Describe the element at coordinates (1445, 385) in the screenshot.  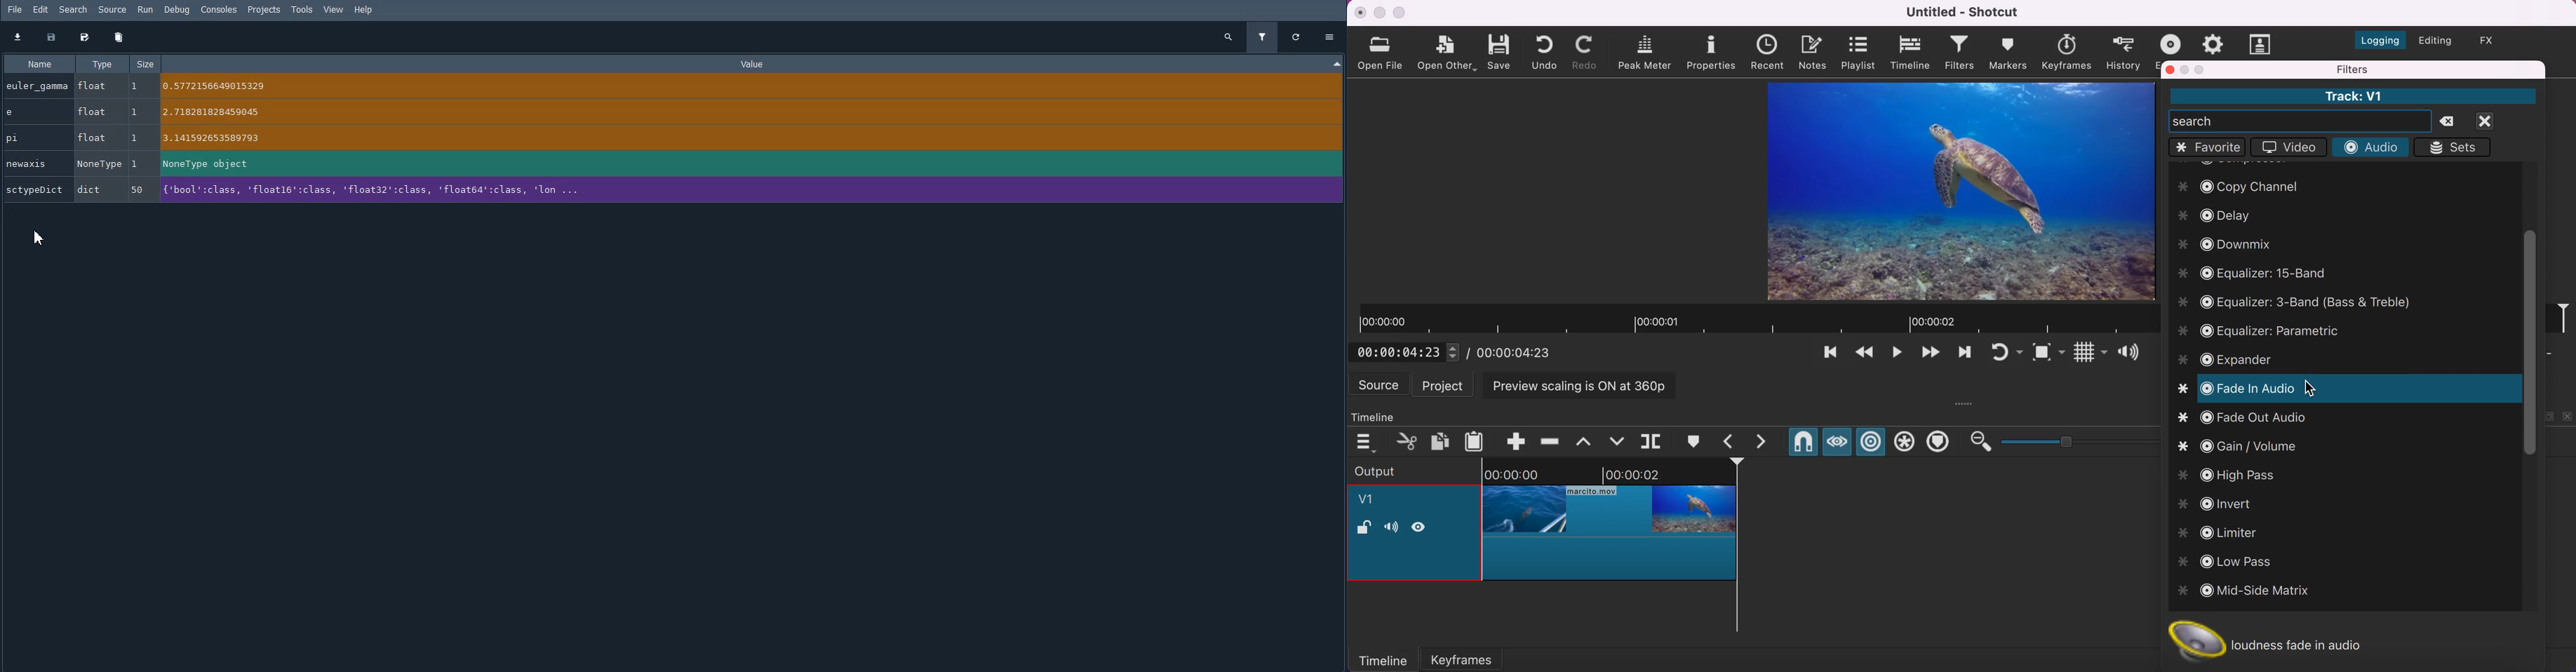
I see `project` at that location.